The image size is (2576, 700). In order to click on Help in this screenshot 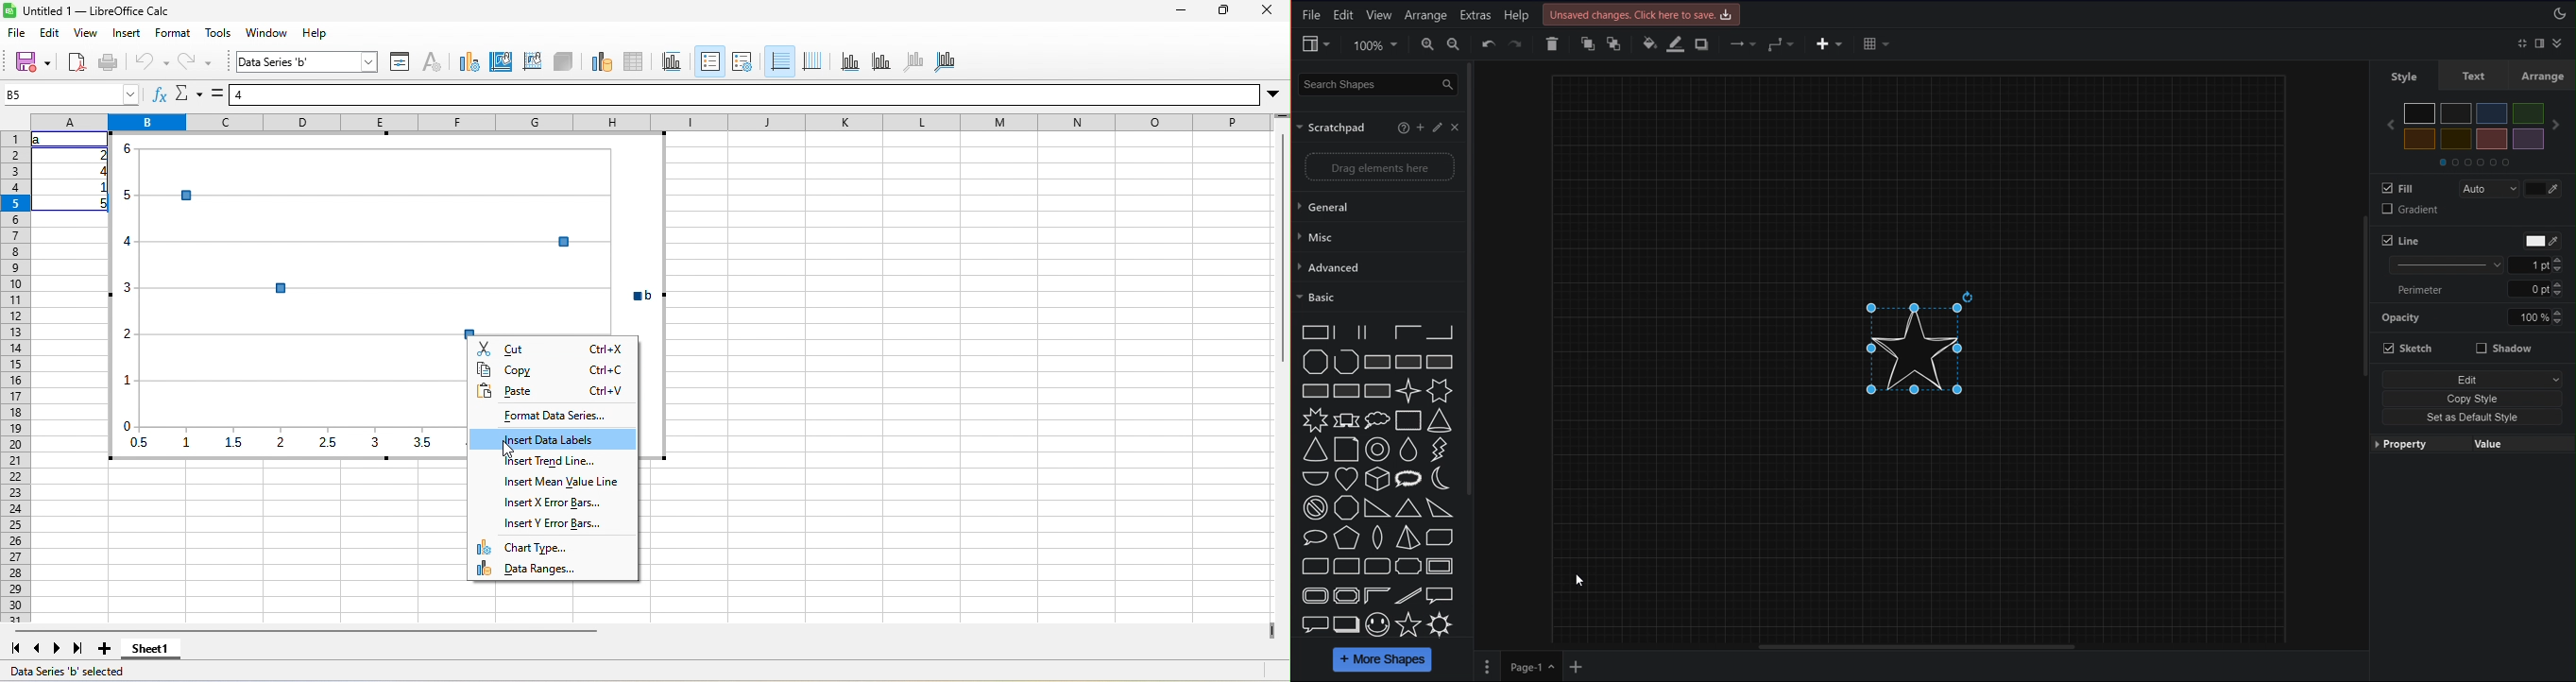, I will do `click(1515, 16)`.